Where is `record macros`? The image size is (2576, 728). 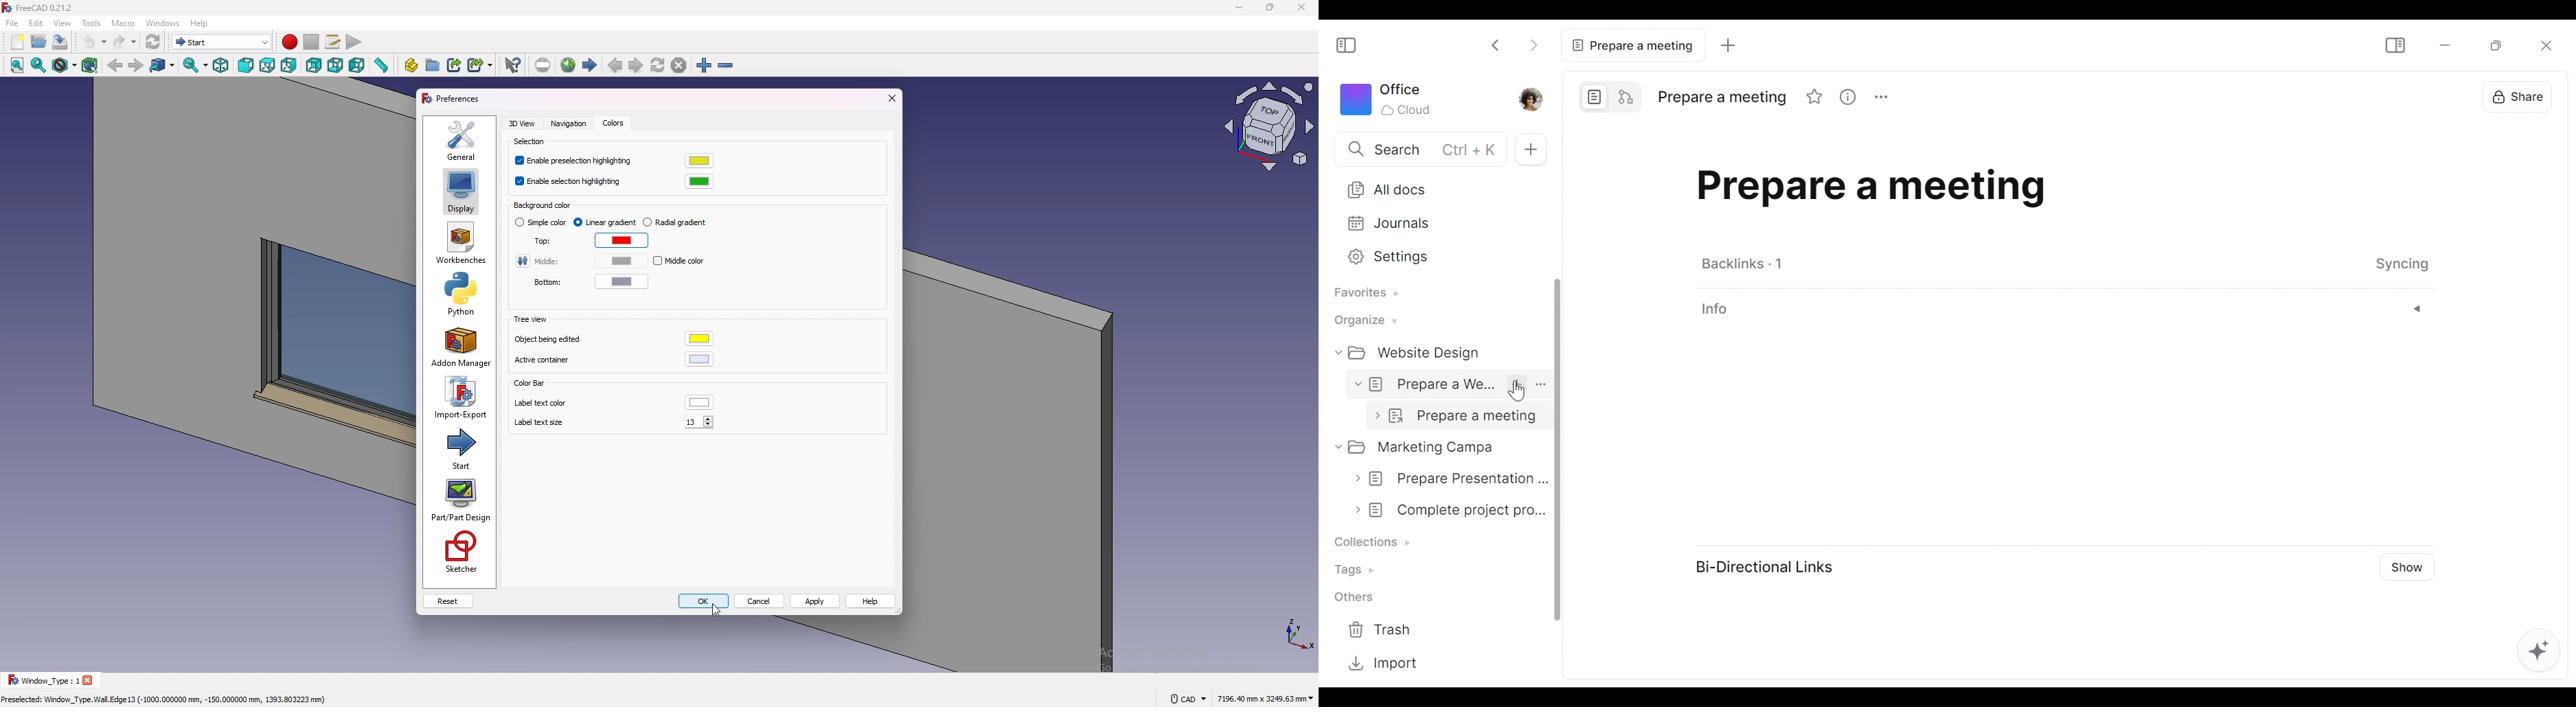
record macros is located at coordinates (289, 42).